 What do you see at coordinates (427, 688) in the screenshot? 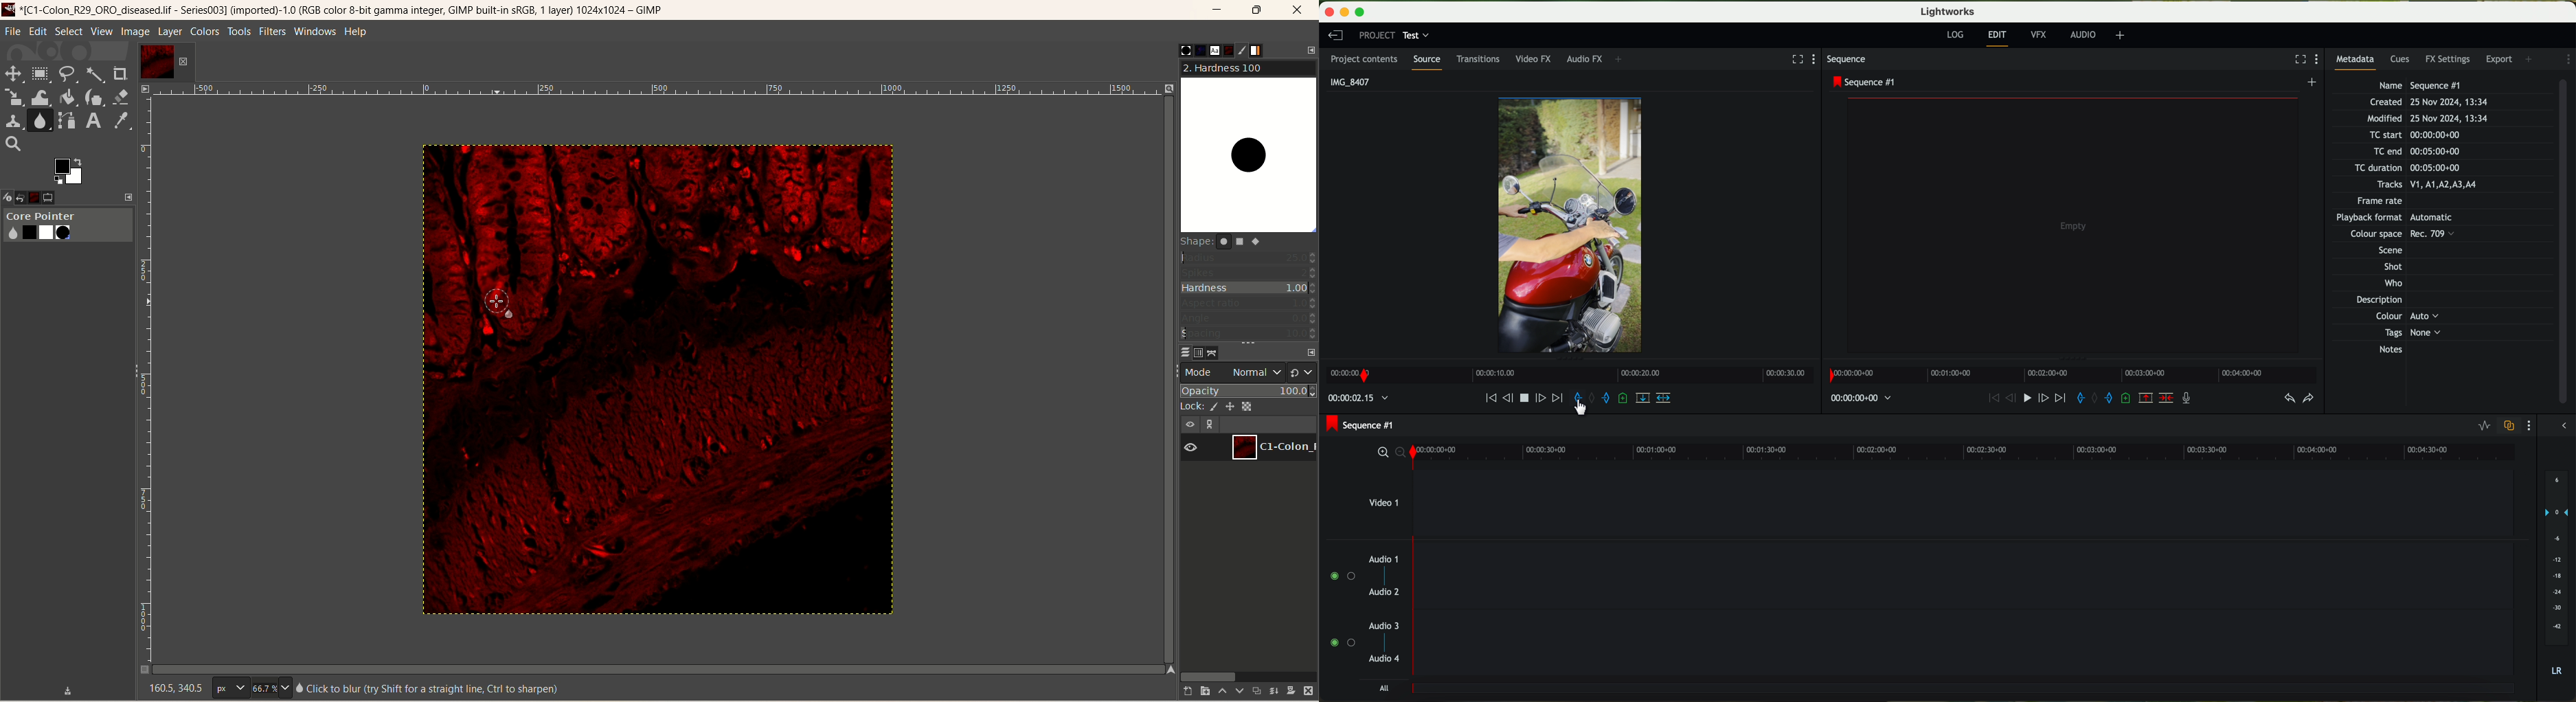
I see `text` at bounding box center [427, 688].